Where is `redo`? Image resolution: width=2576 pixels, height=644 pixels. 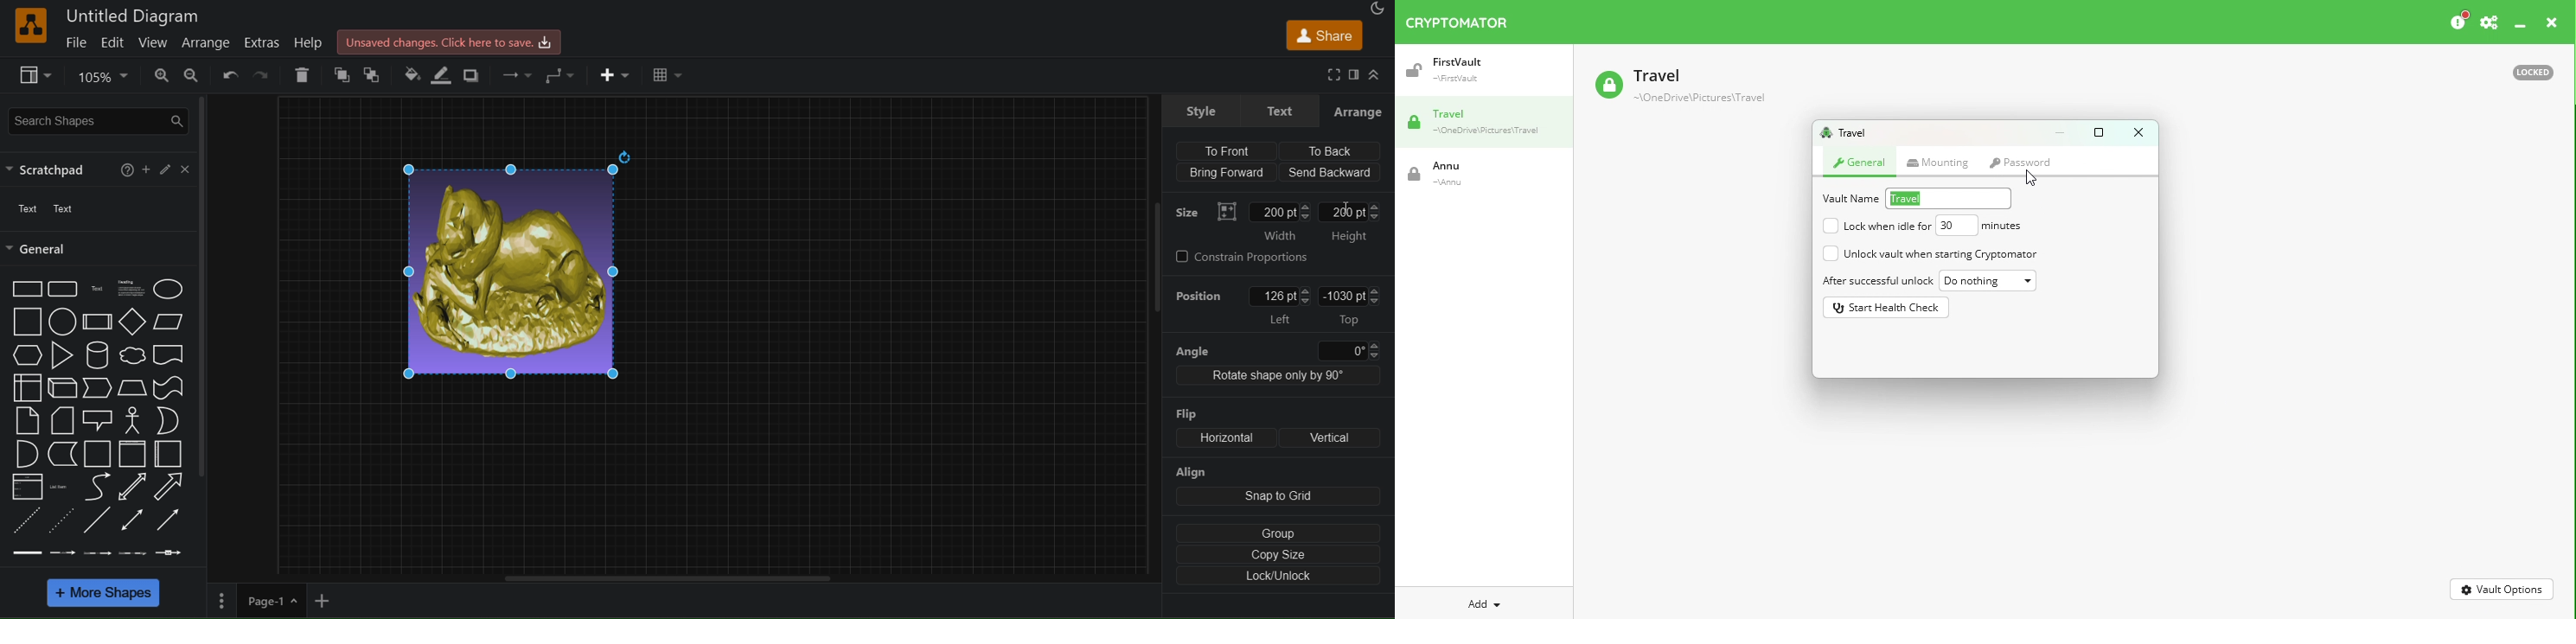
redo is located at coordinates (262, 75).